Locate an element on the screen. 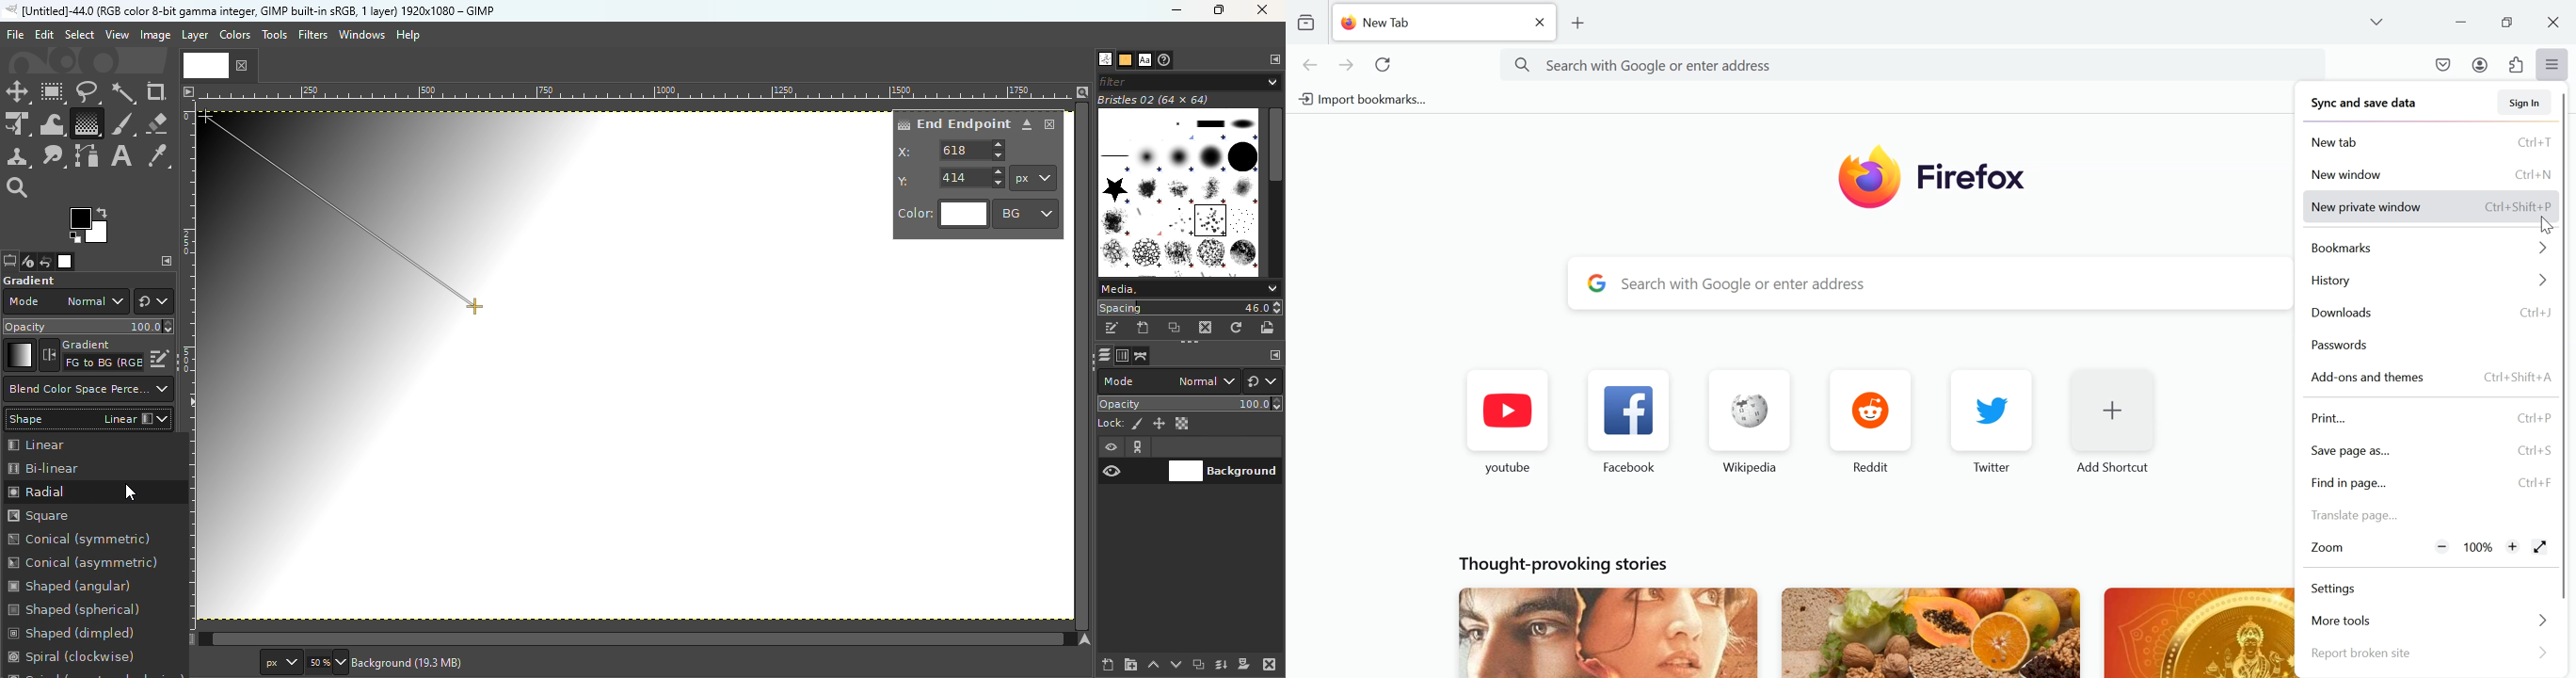 This screenshot has width=2576, height=700. Open the tools option dialog is located at coordinates (8, 263).